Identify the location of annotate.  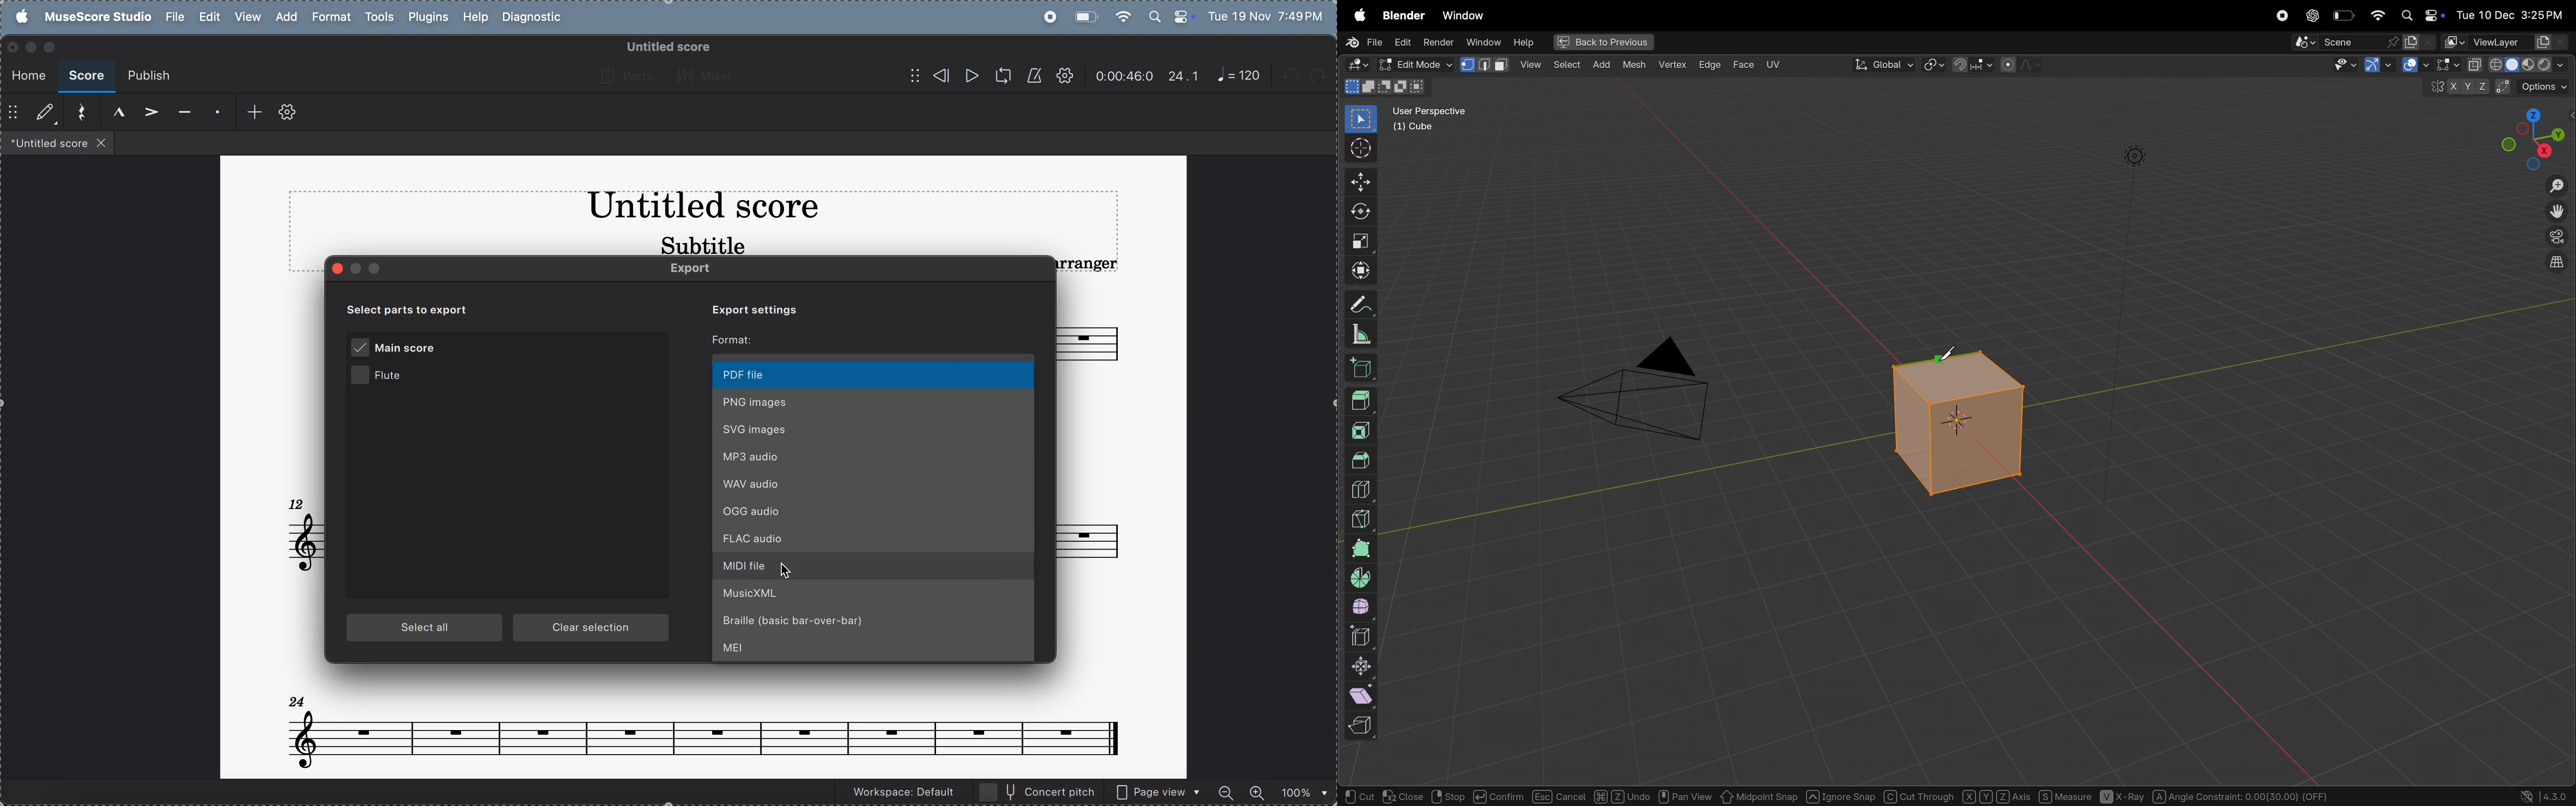
(1360, 306).